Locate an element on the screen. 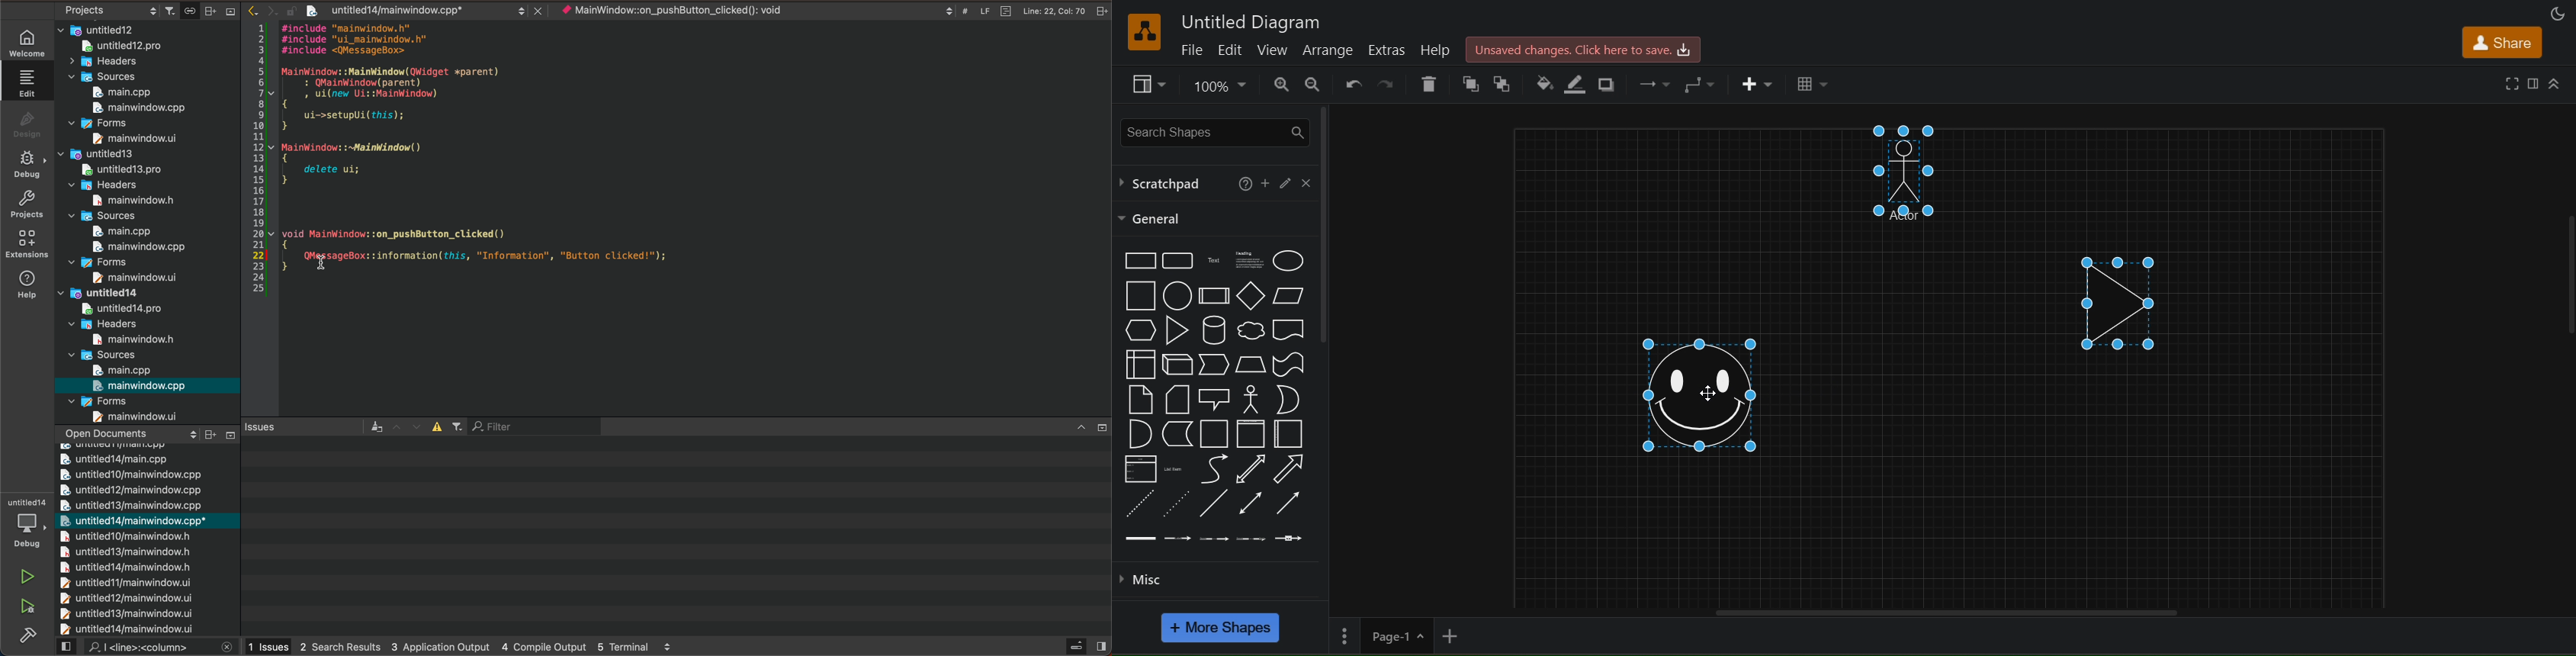 Image resolution: width=2576 pixels, height=672 pixels. delete is located at coordinates (1429, 83).